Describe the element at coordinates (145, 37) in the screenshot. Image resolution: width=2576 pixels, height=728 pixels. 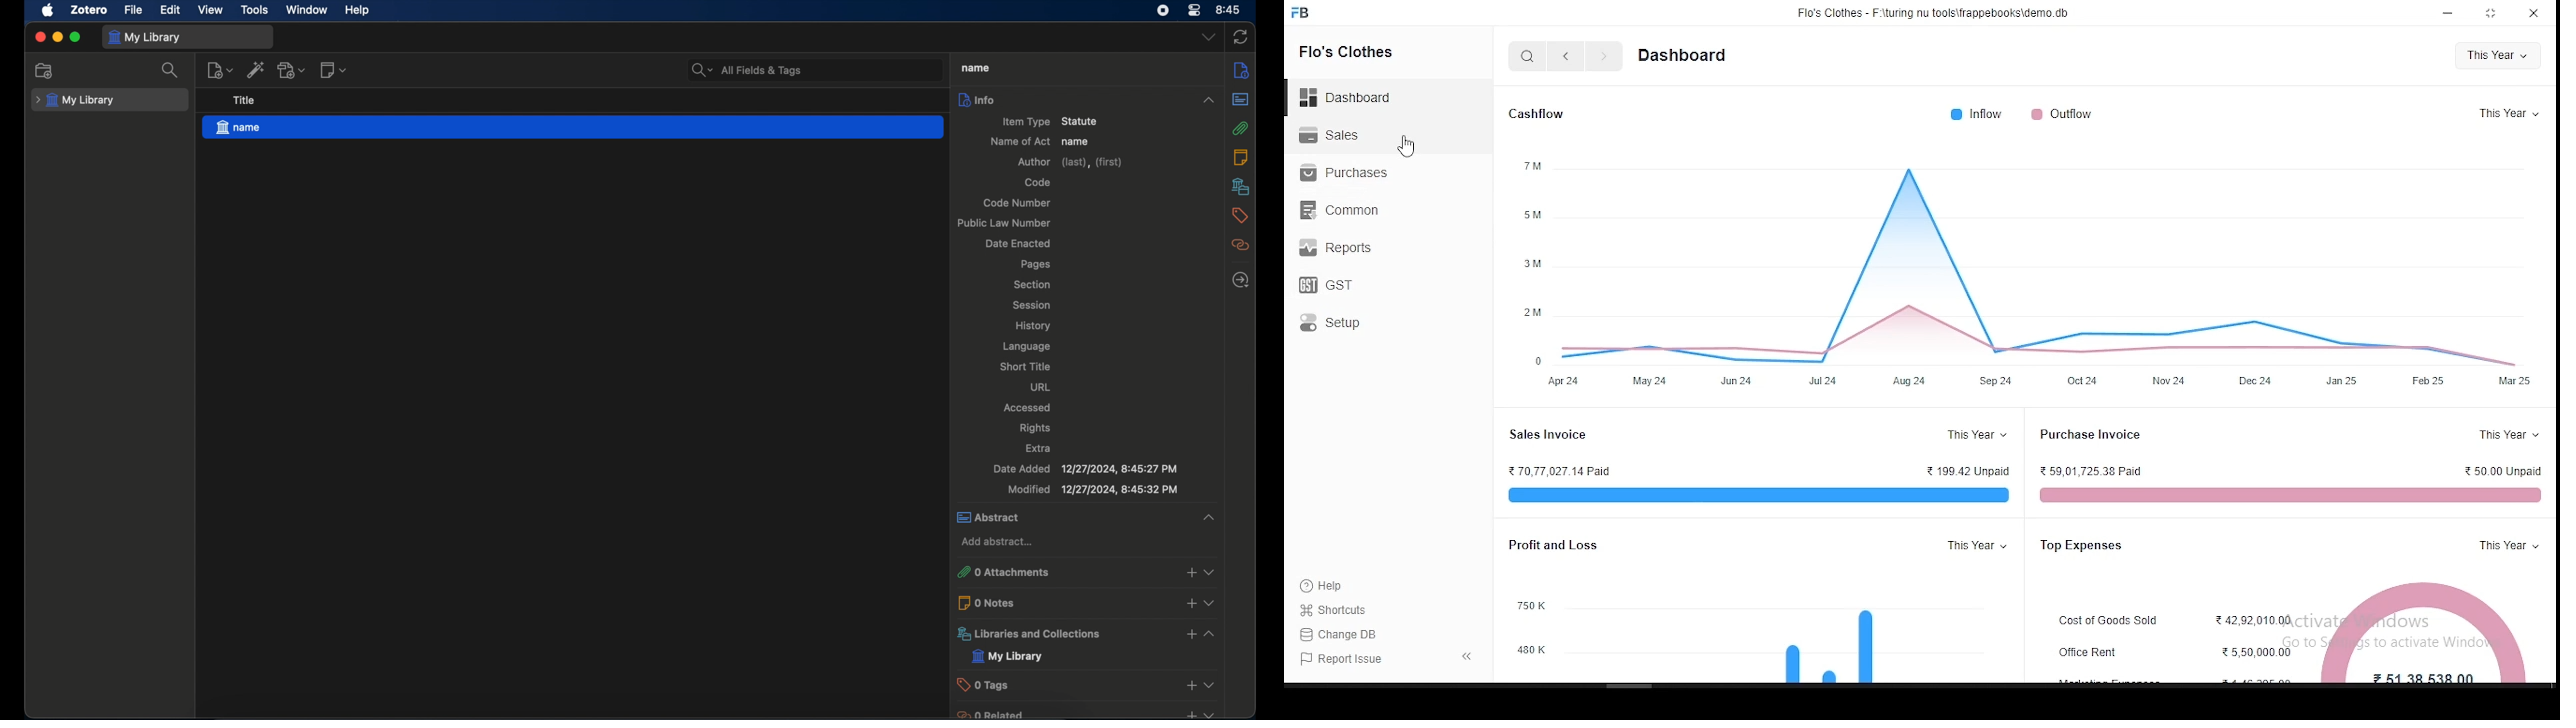
I see `my library` at that location.